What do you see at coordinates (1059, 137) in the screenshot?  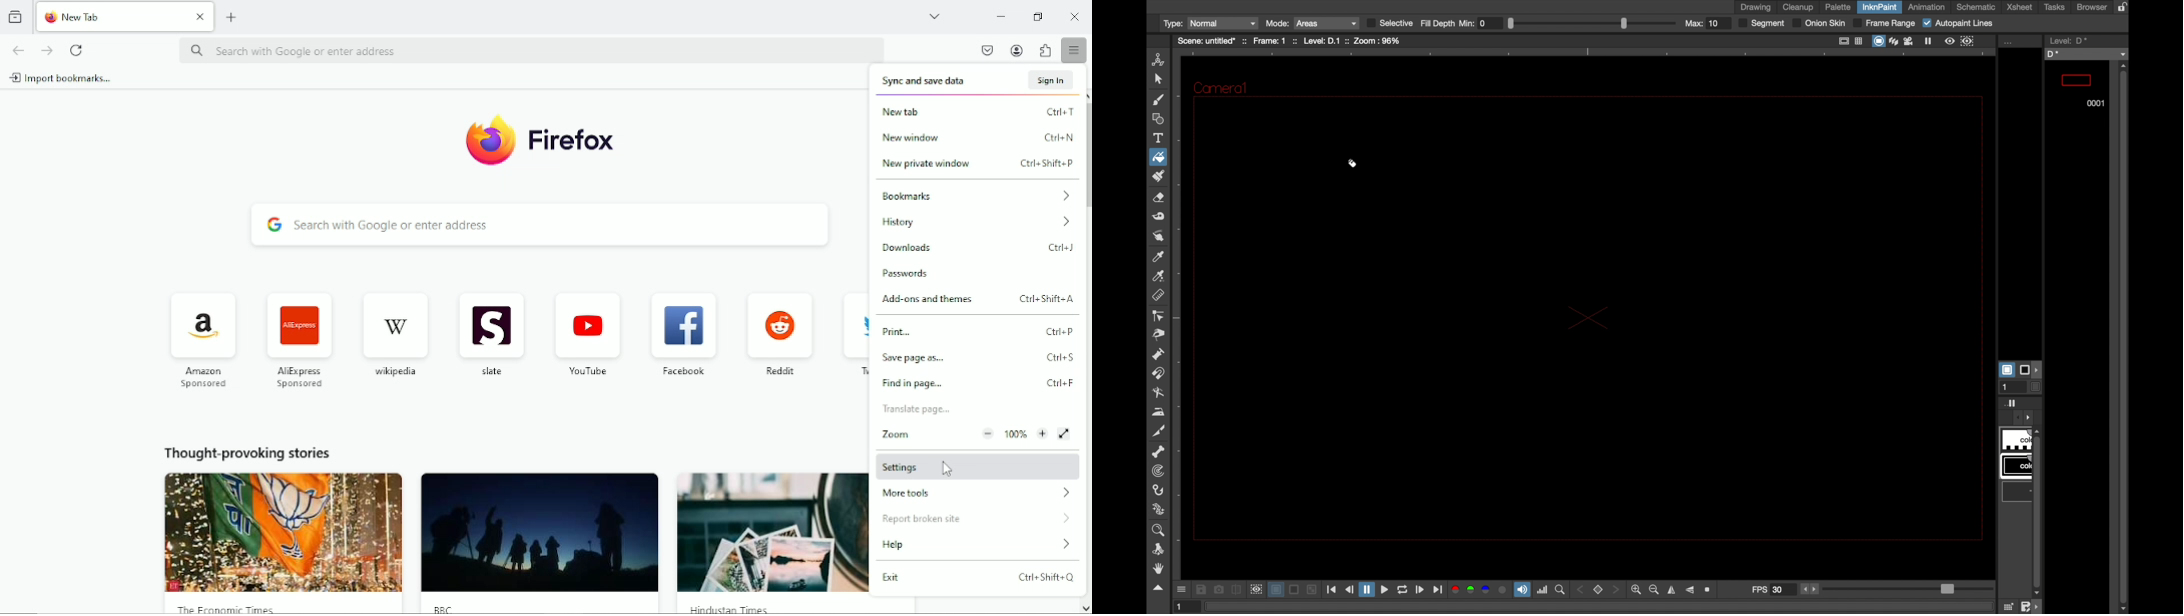 I see `Shortcut keys` at bounding box center [1059, 137].